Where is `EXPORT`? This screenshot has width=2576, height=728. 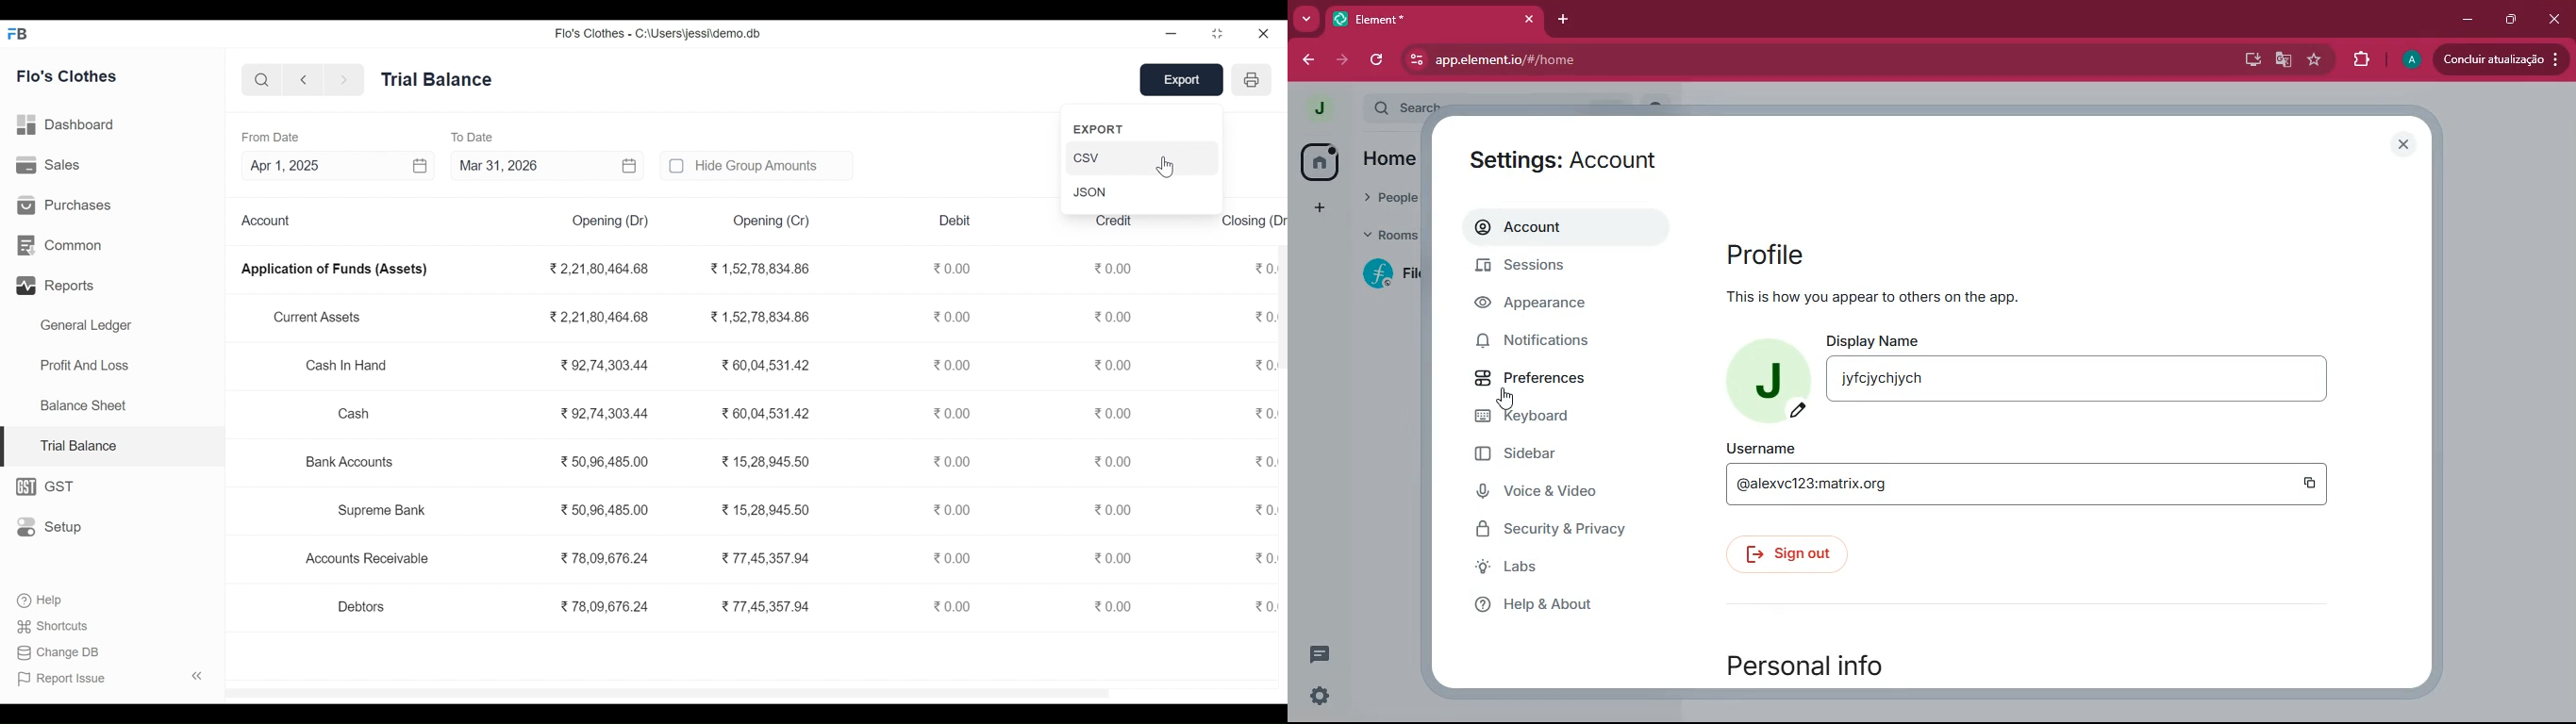
EXPORT is located at coordinates (1103, 129).